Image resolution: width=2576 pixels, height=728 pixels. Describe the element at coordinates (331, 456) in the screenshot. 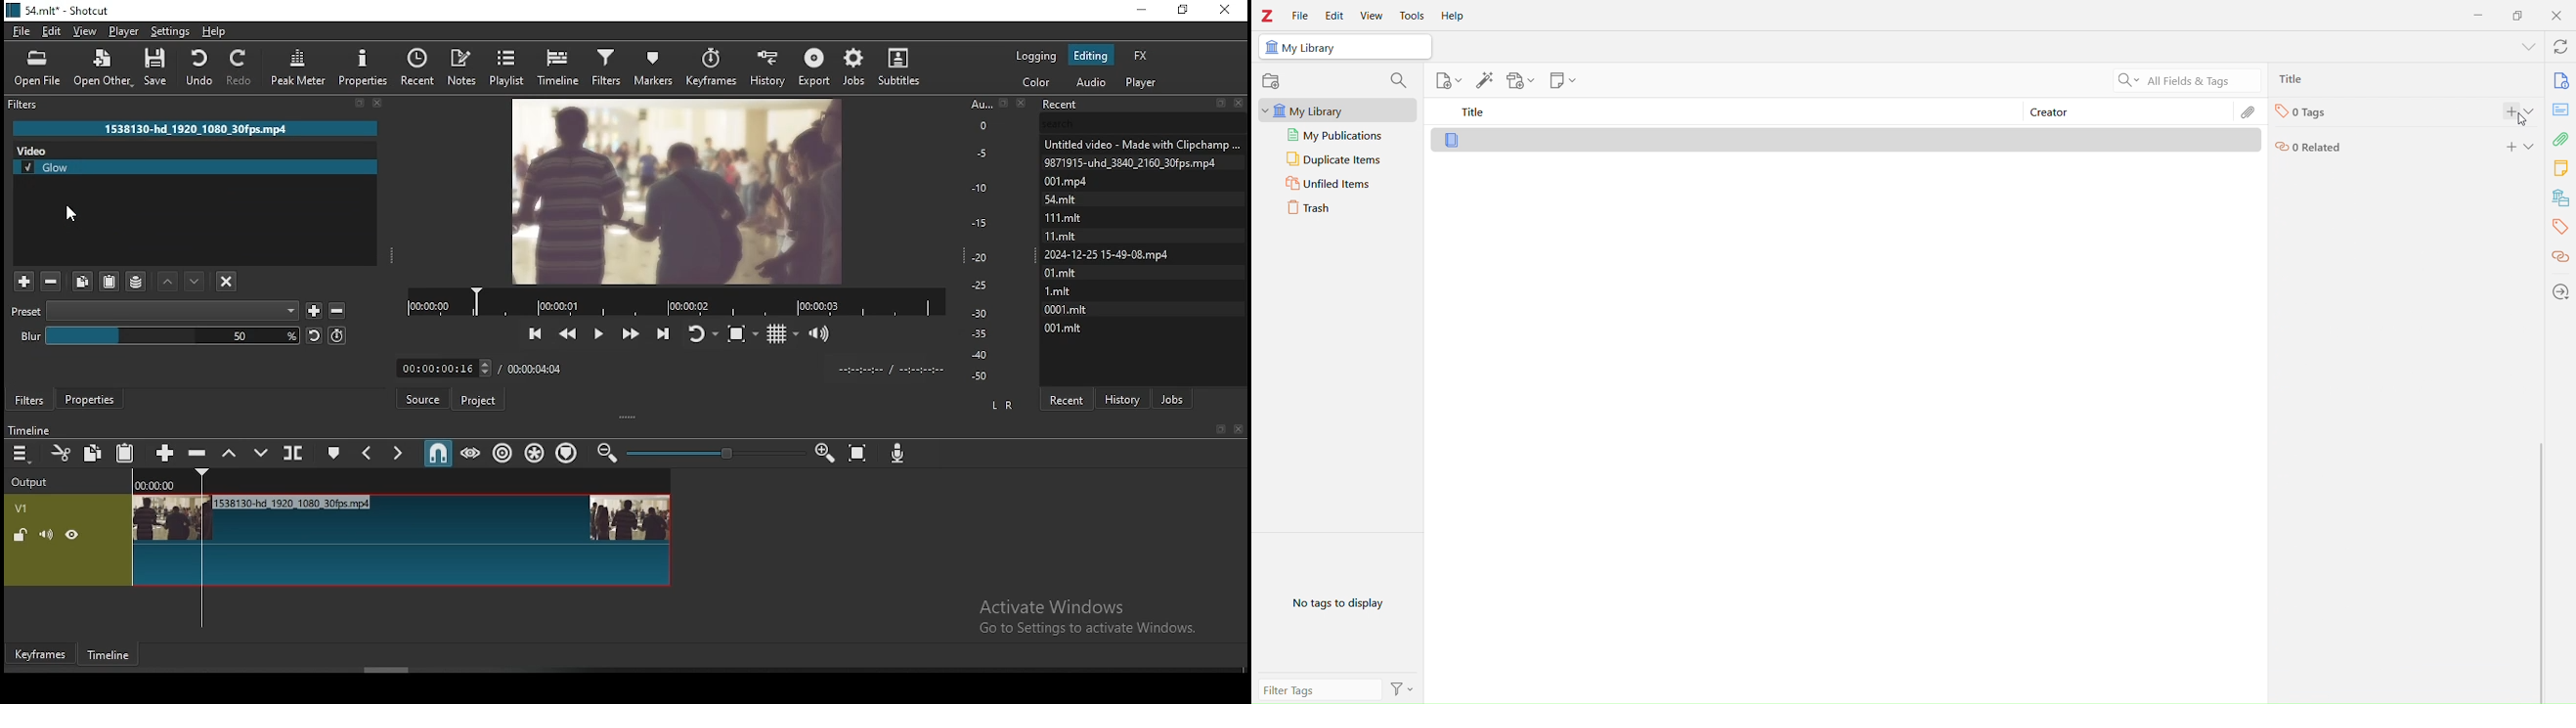

I see `create/edit marker` at that location.